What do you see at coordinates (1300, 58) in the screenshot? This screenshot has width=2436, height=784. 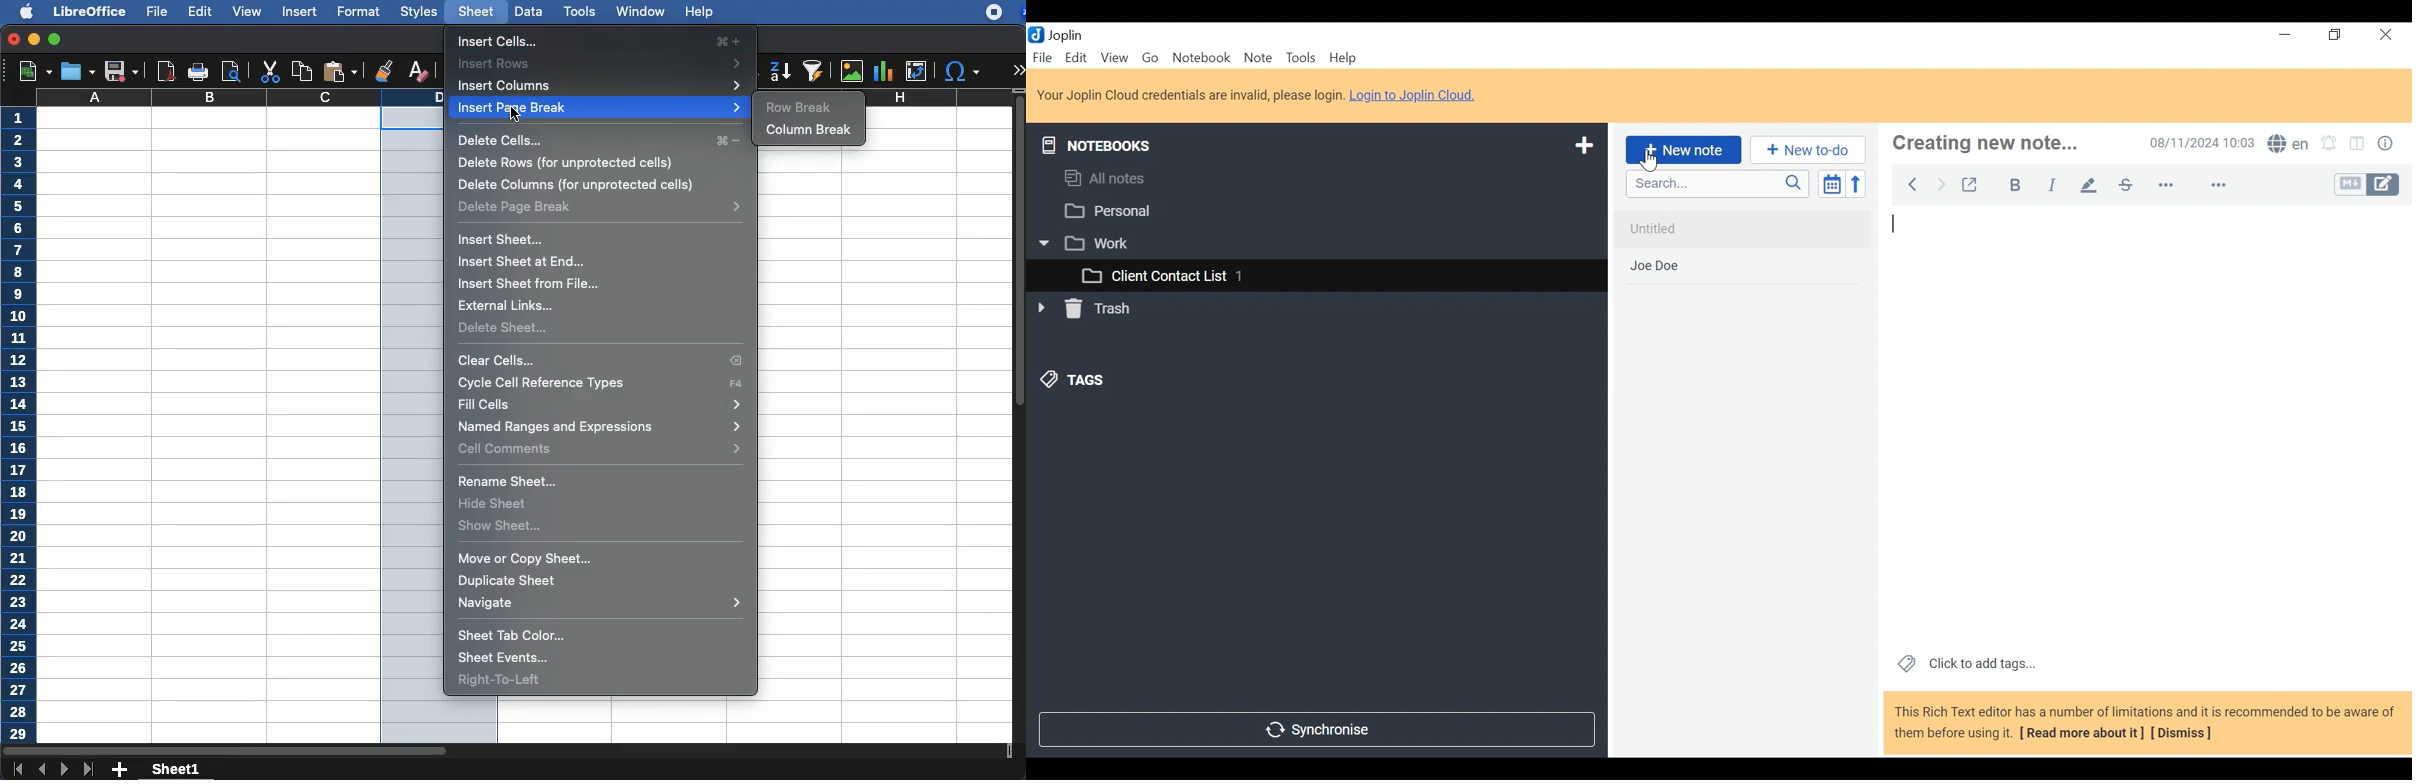 I see `Tools` at bounding box center [1300, 58].